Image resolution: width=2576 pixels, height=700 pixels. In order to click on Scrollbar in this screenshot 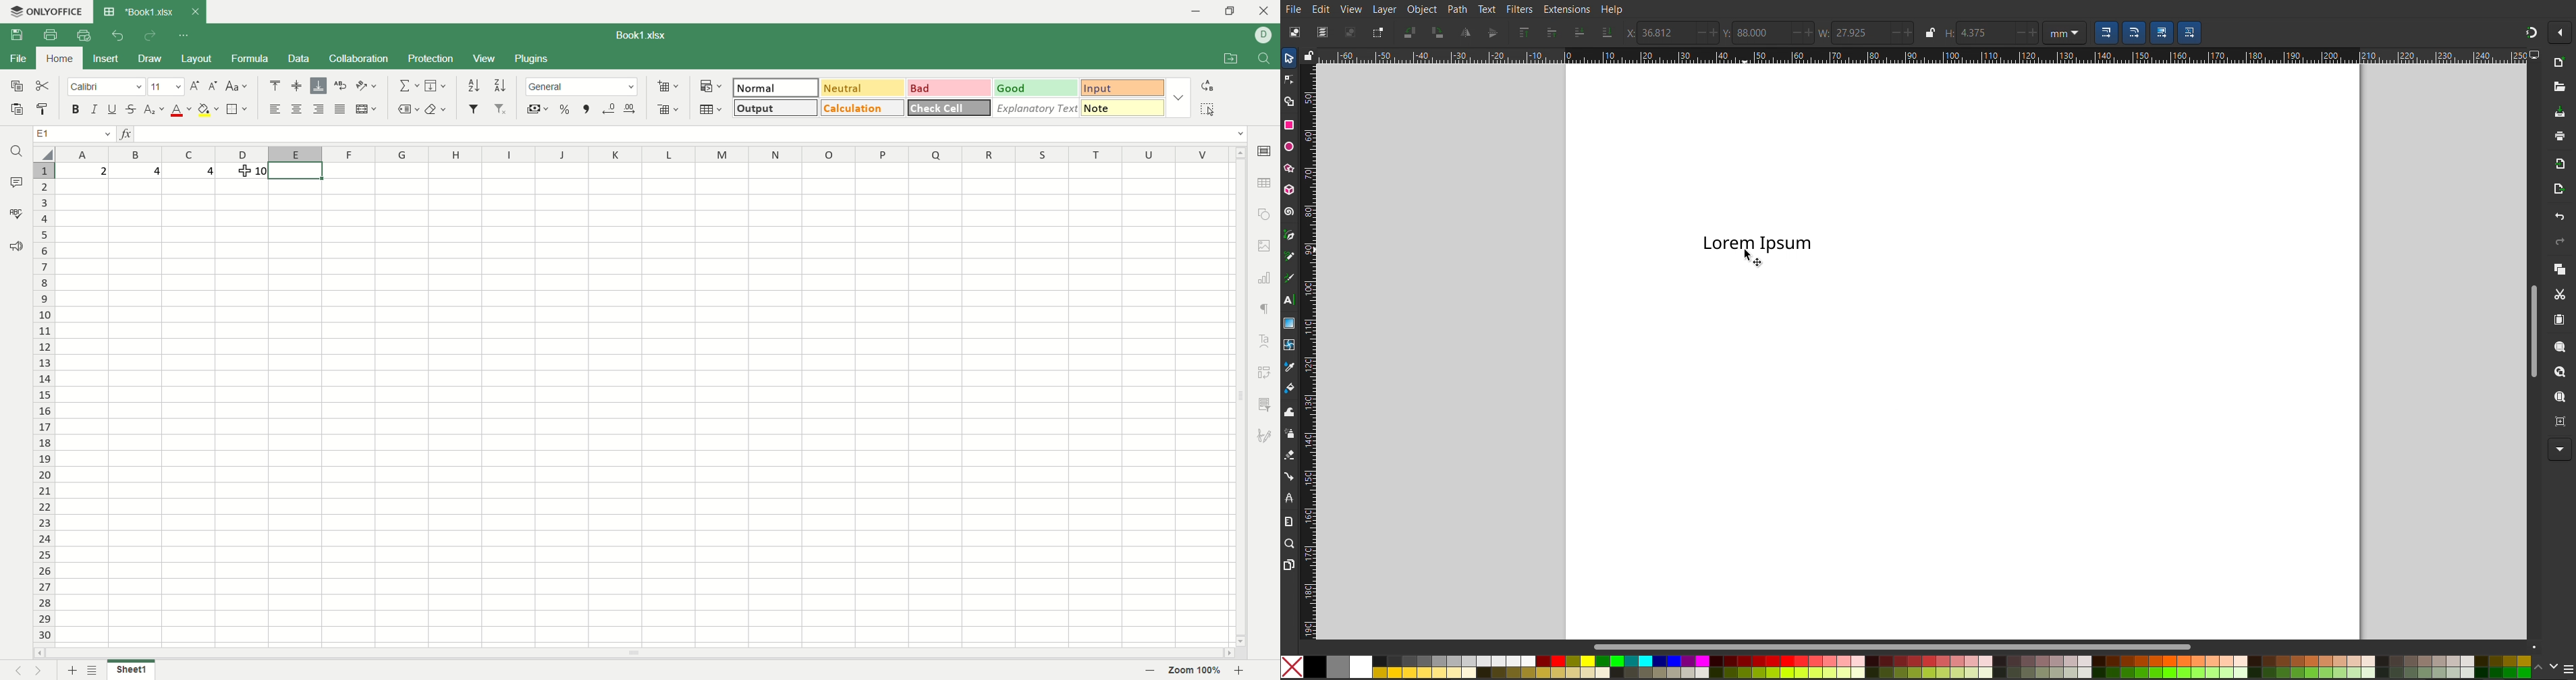, I will do `click(2533, 327)`.